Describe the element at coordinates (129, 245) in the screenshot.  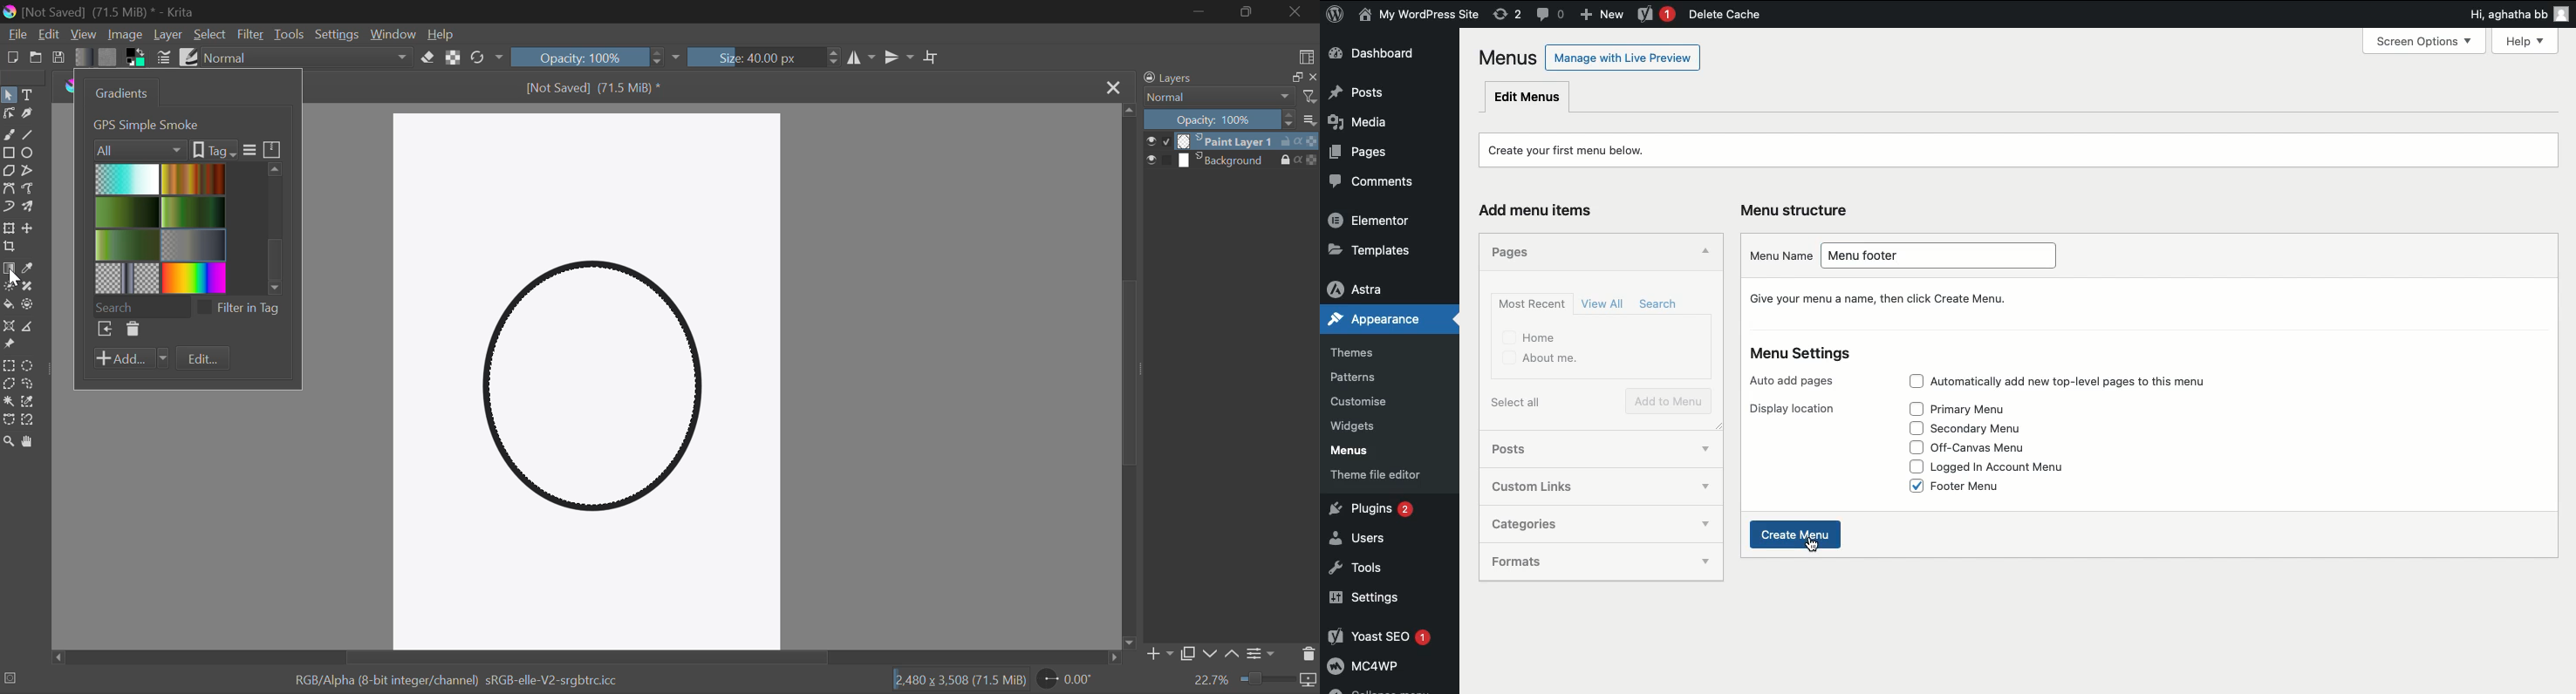
I see `3 Green Gradient` at that location.